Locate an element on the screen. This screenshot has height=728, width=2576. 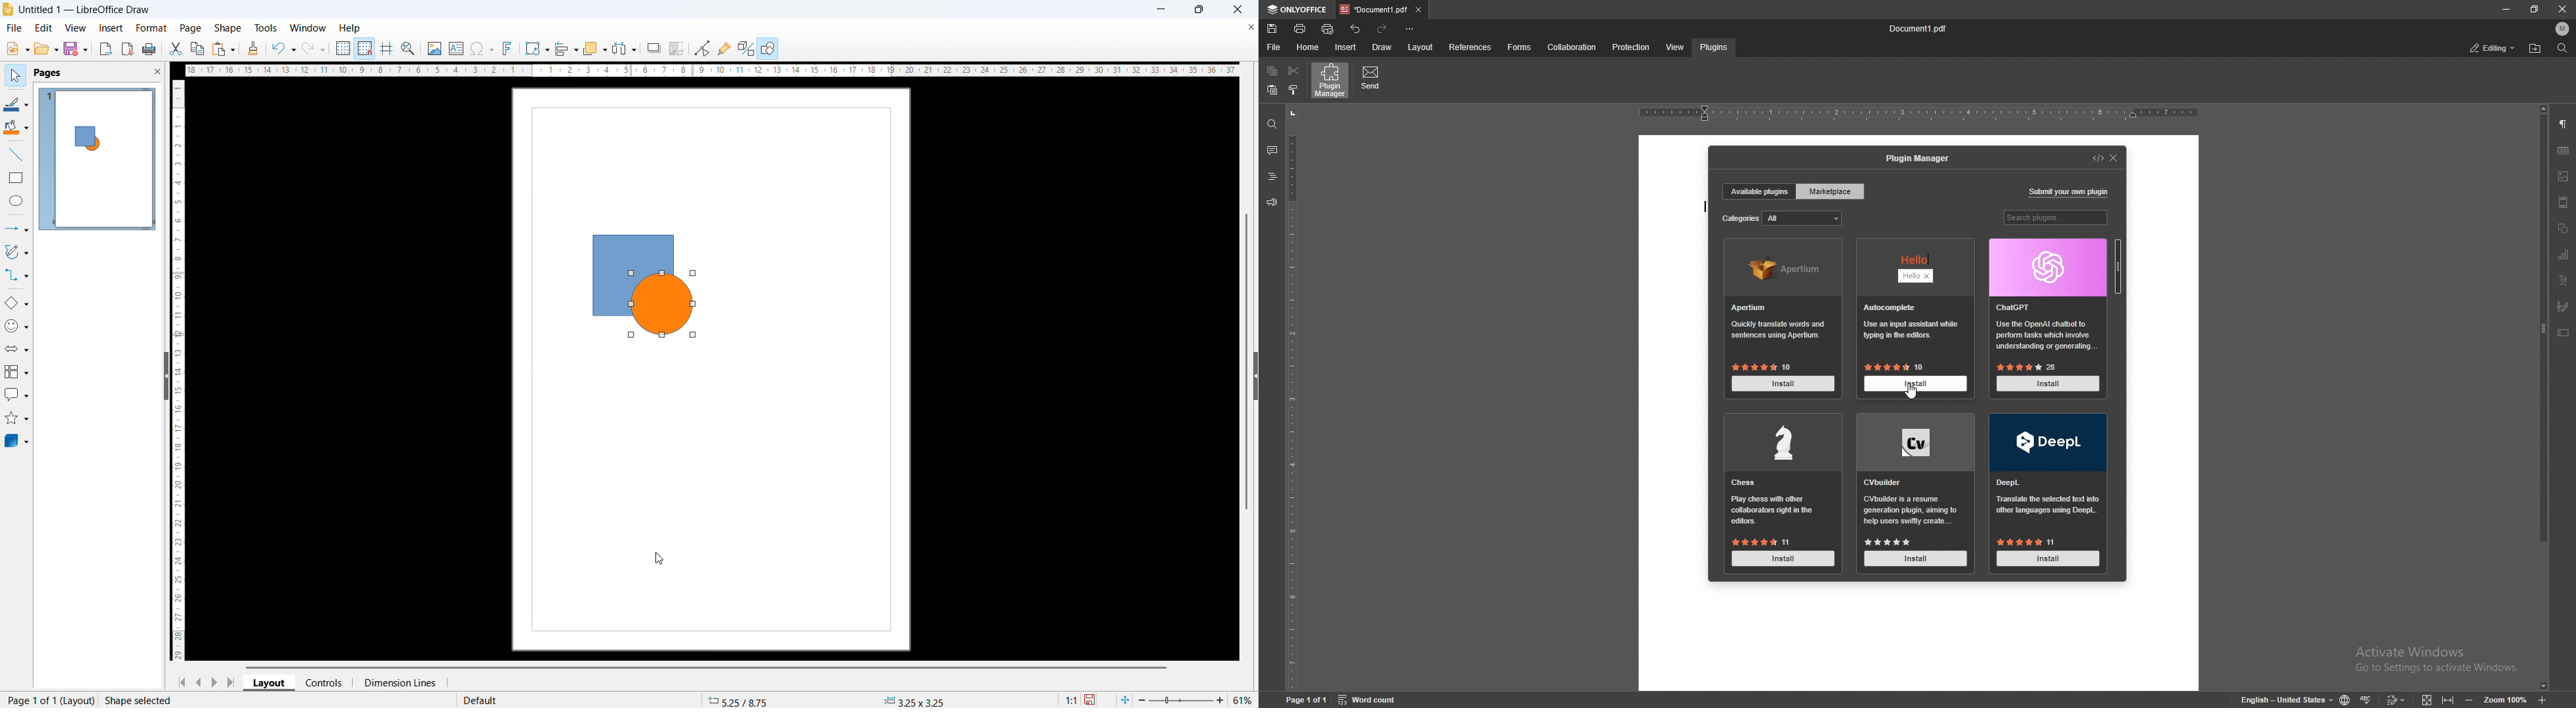
find is located at coordinates (1272, 125).